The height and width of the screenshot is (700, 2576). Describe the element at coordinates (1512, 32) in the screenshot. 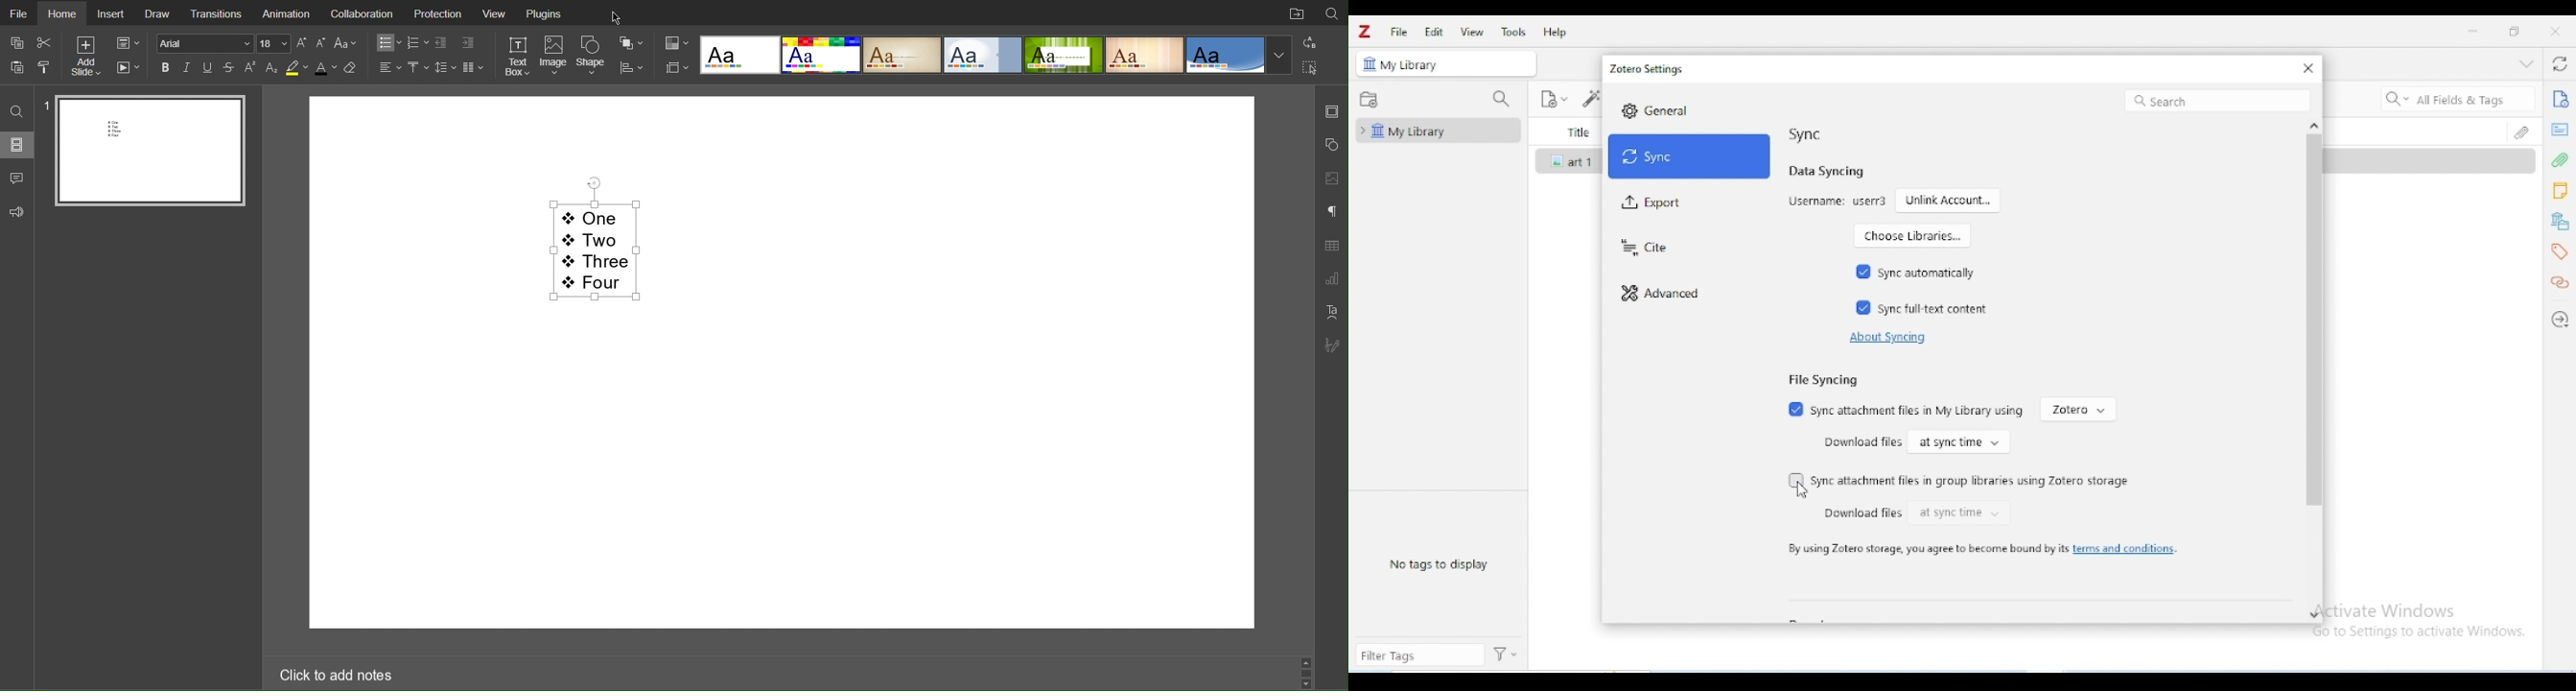

I see `tools` at that location.